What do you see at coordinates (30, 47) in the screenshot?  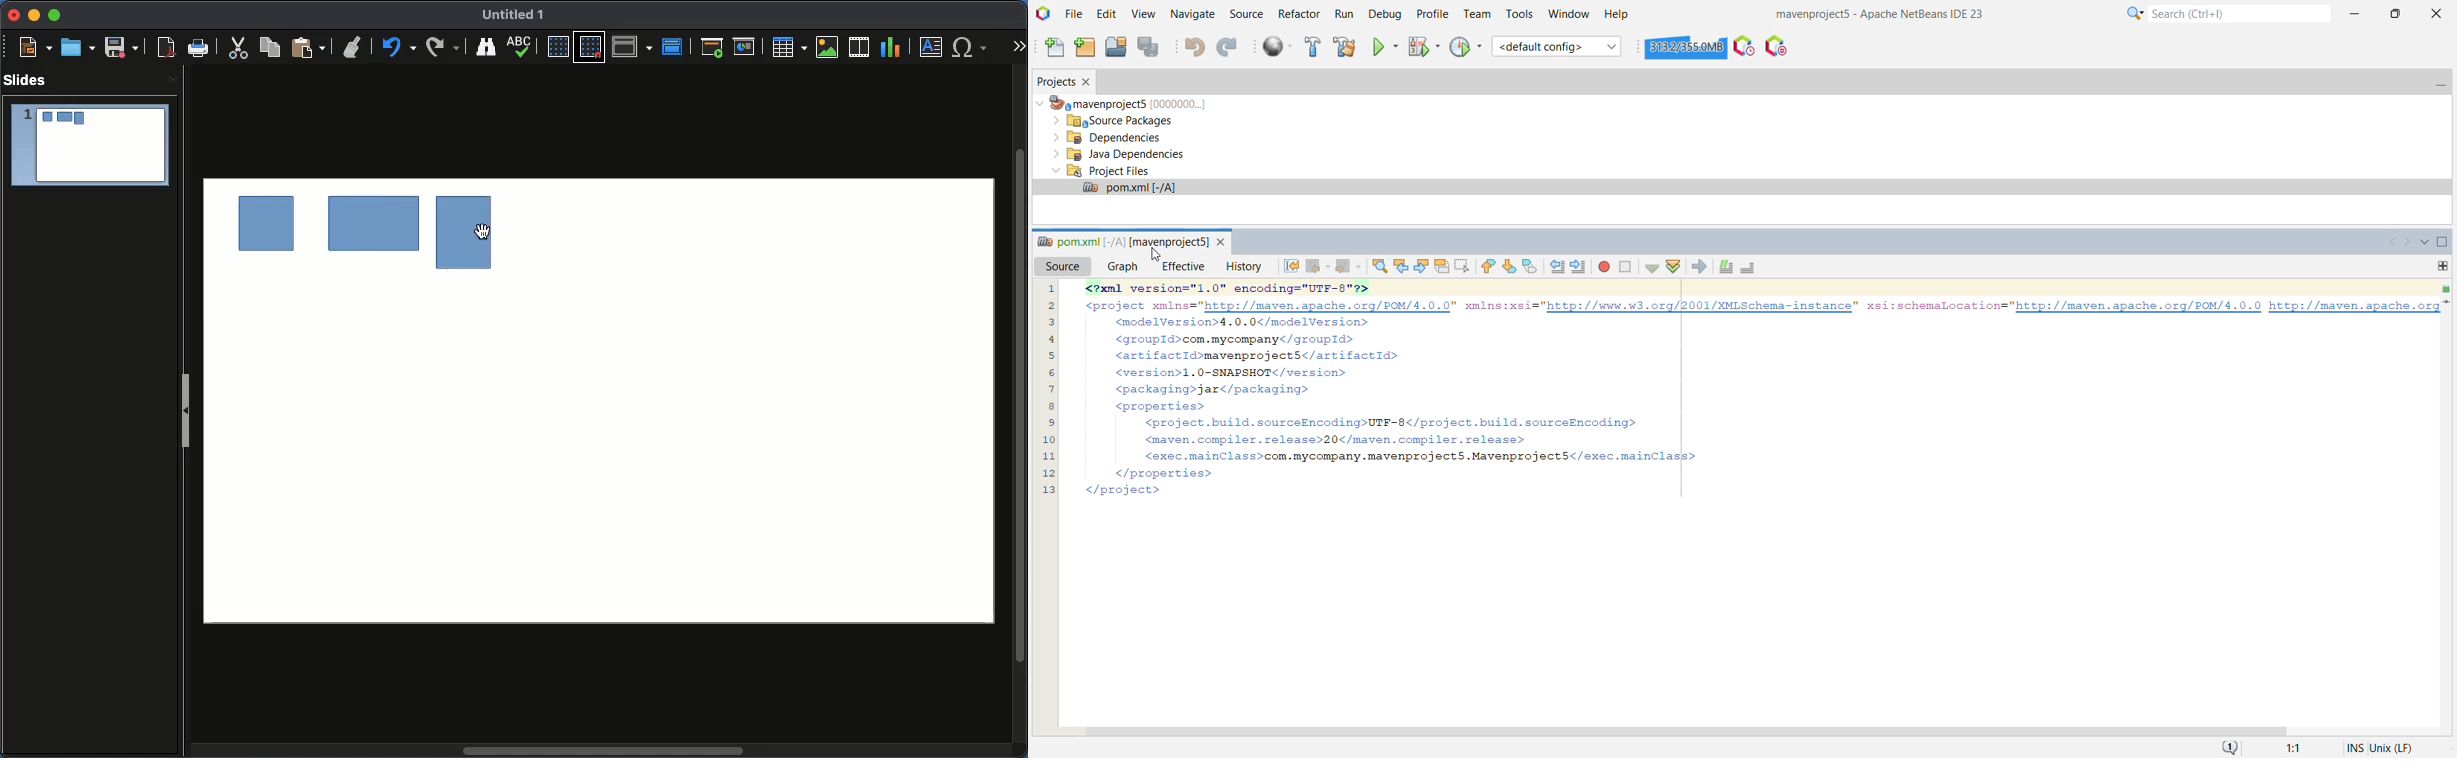 I see `New` at bounding box center [30, 47].